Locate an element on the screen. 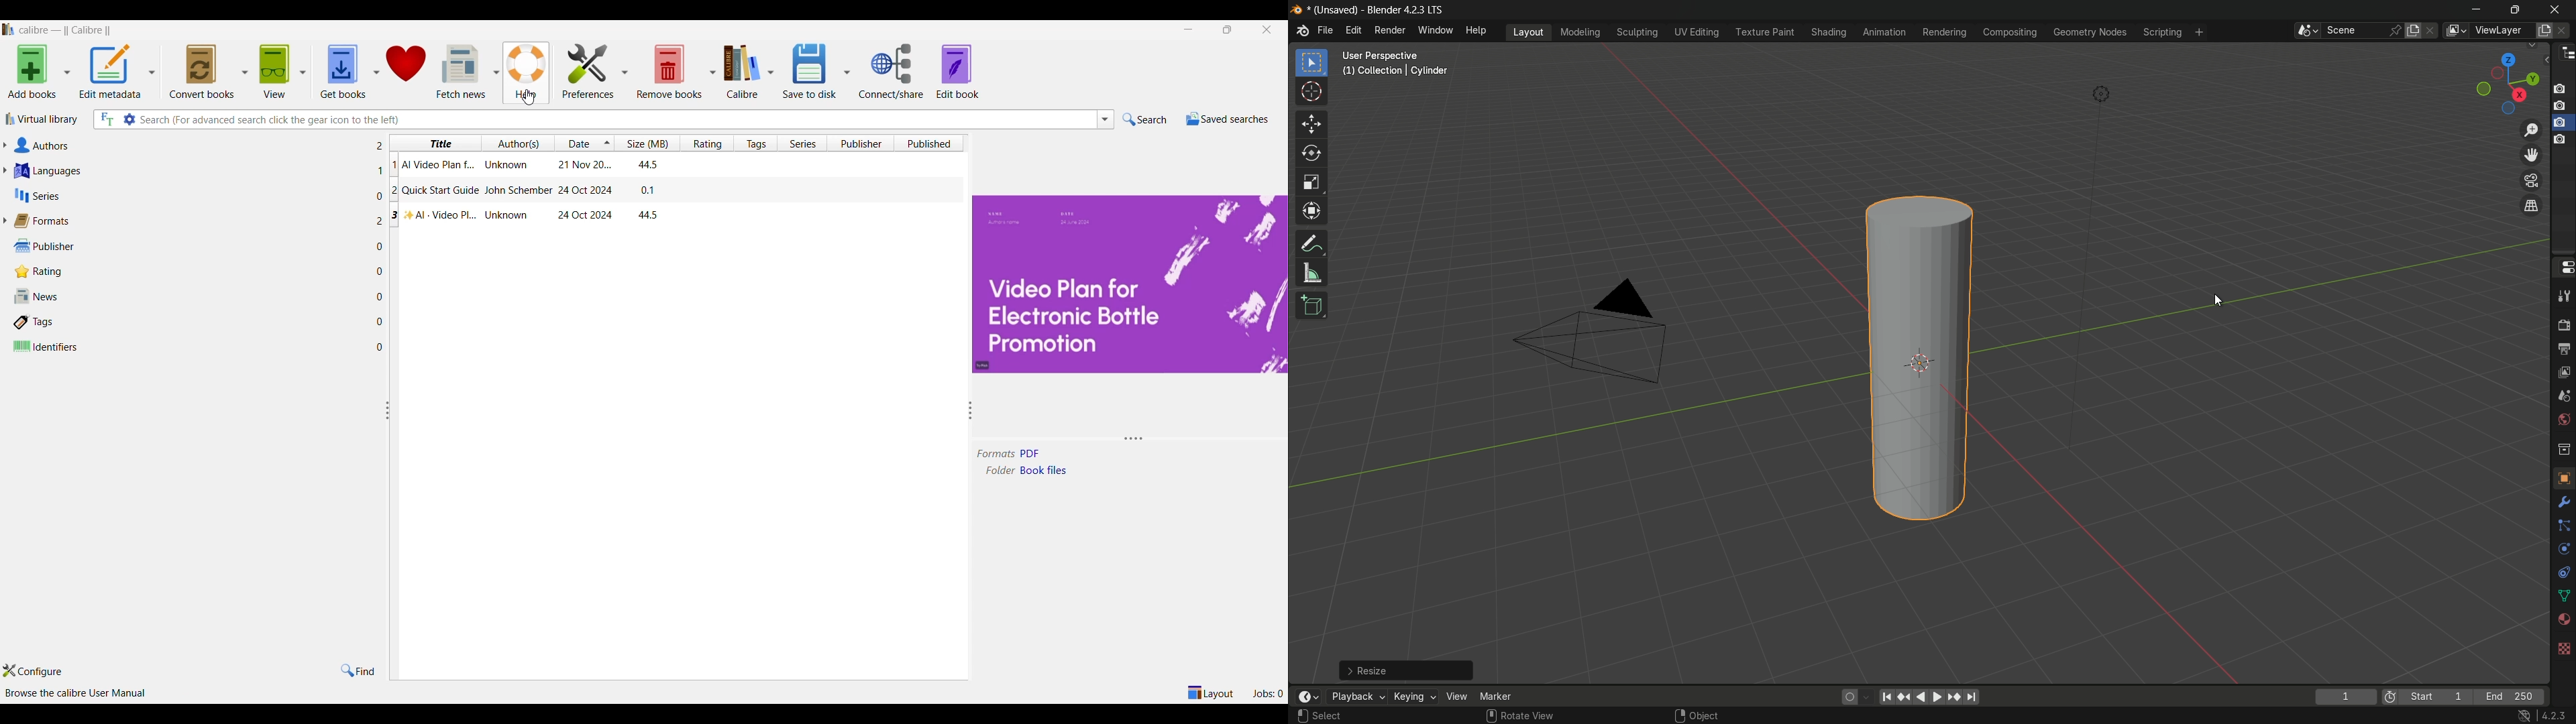 This screenshot has height=728, width=2576. view layer is located at coordinates (2563, 373).